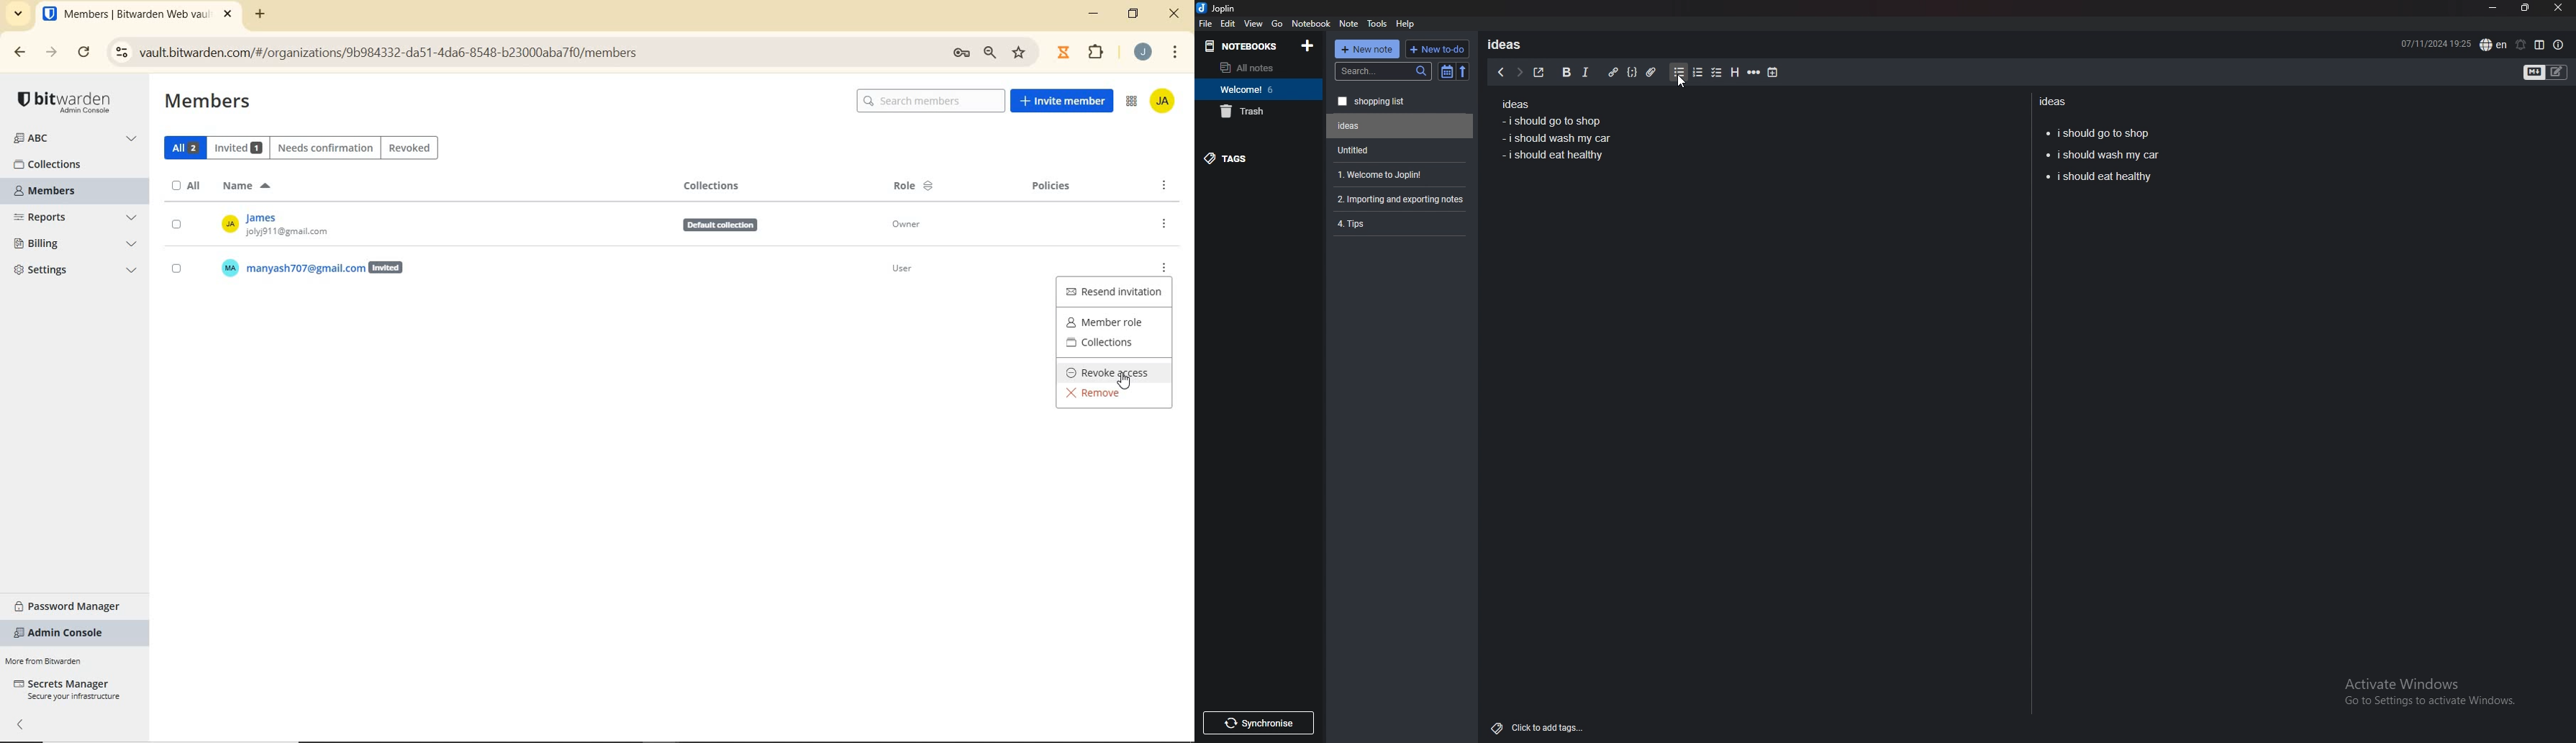 This screenshot has width=2576, height=756. Describe the element at coordinates (1169, 263) in the screenshot. I see `OPTIONS` at that location.